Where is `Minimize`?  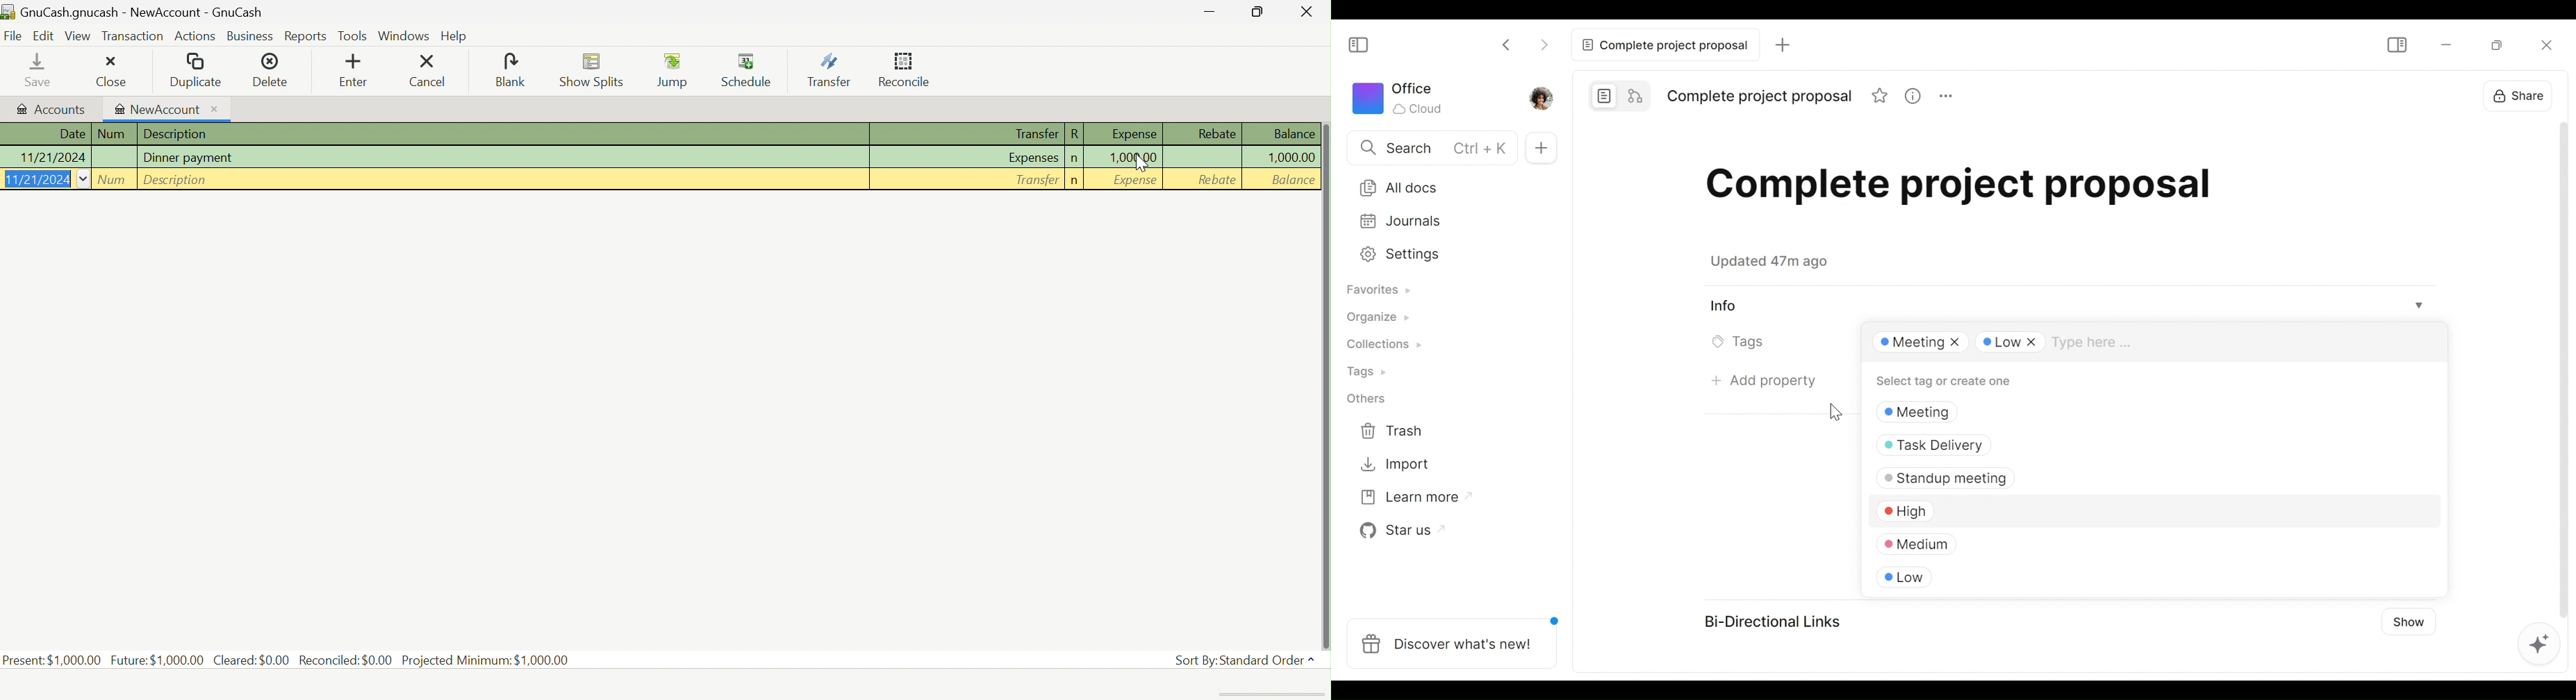 Minimize is located at coordinates (1211, 13).